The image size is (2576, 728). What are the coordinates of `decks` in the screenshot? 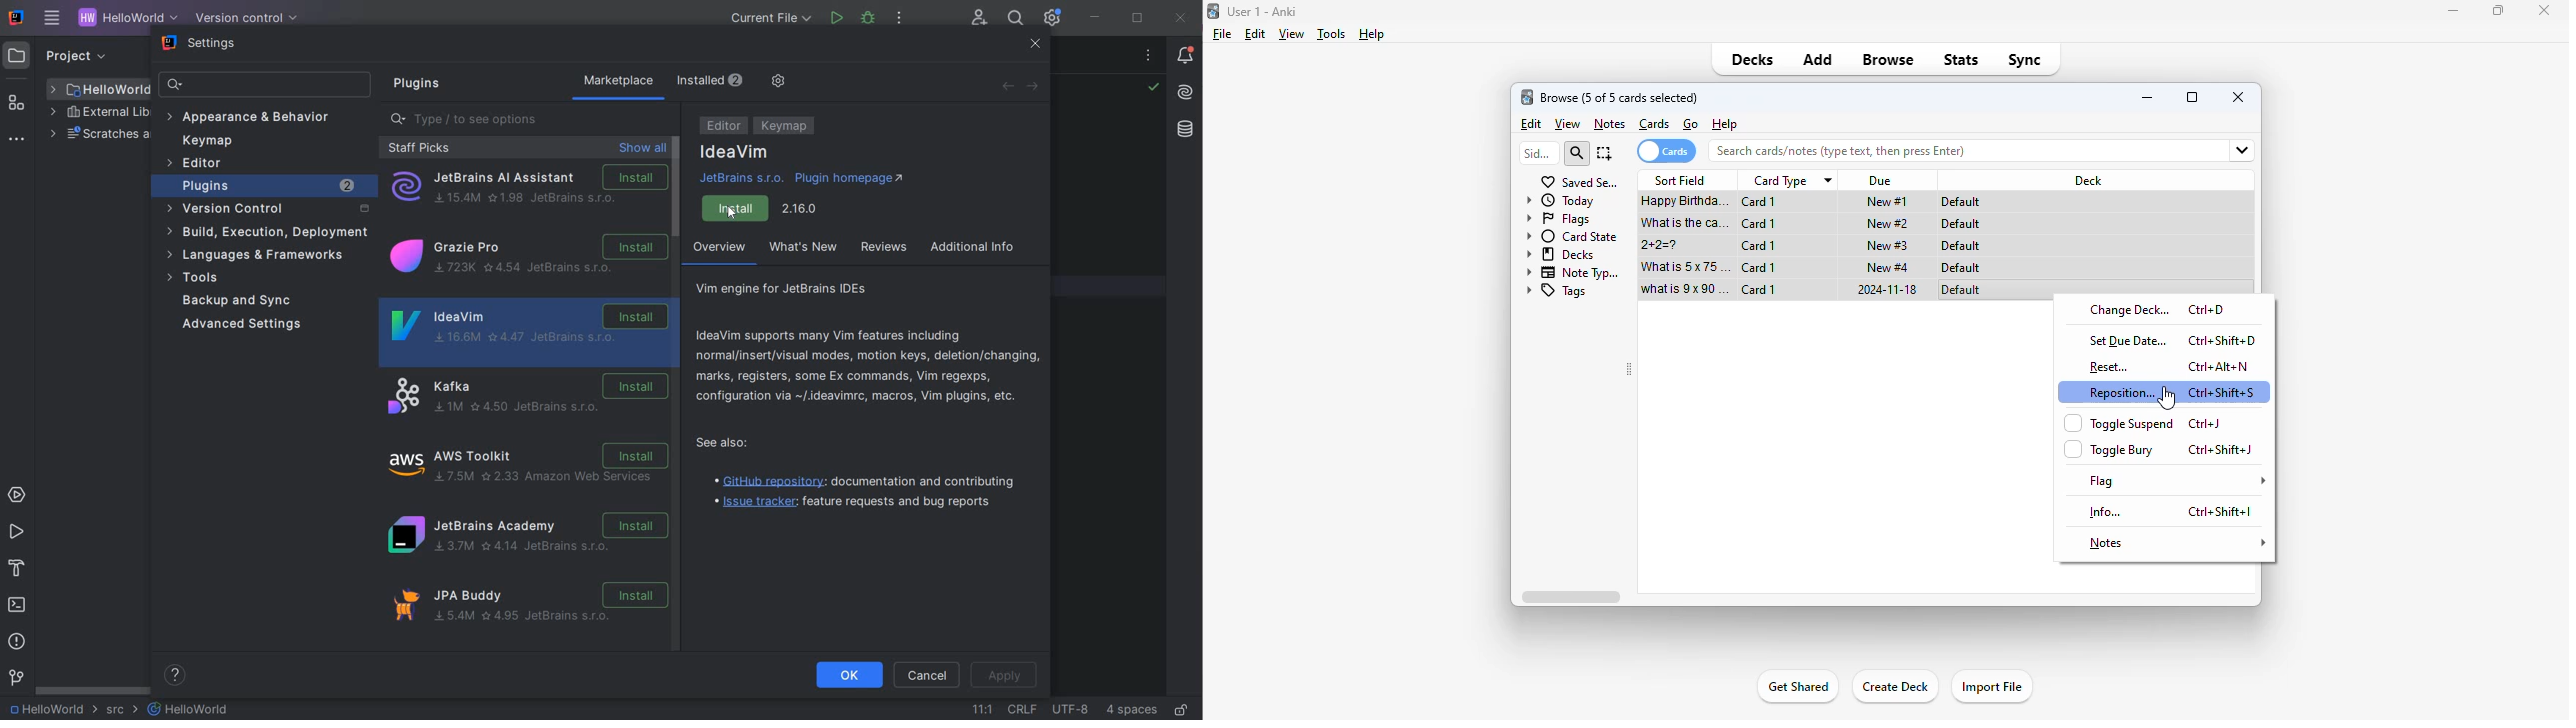 It's located at (1561, 254).